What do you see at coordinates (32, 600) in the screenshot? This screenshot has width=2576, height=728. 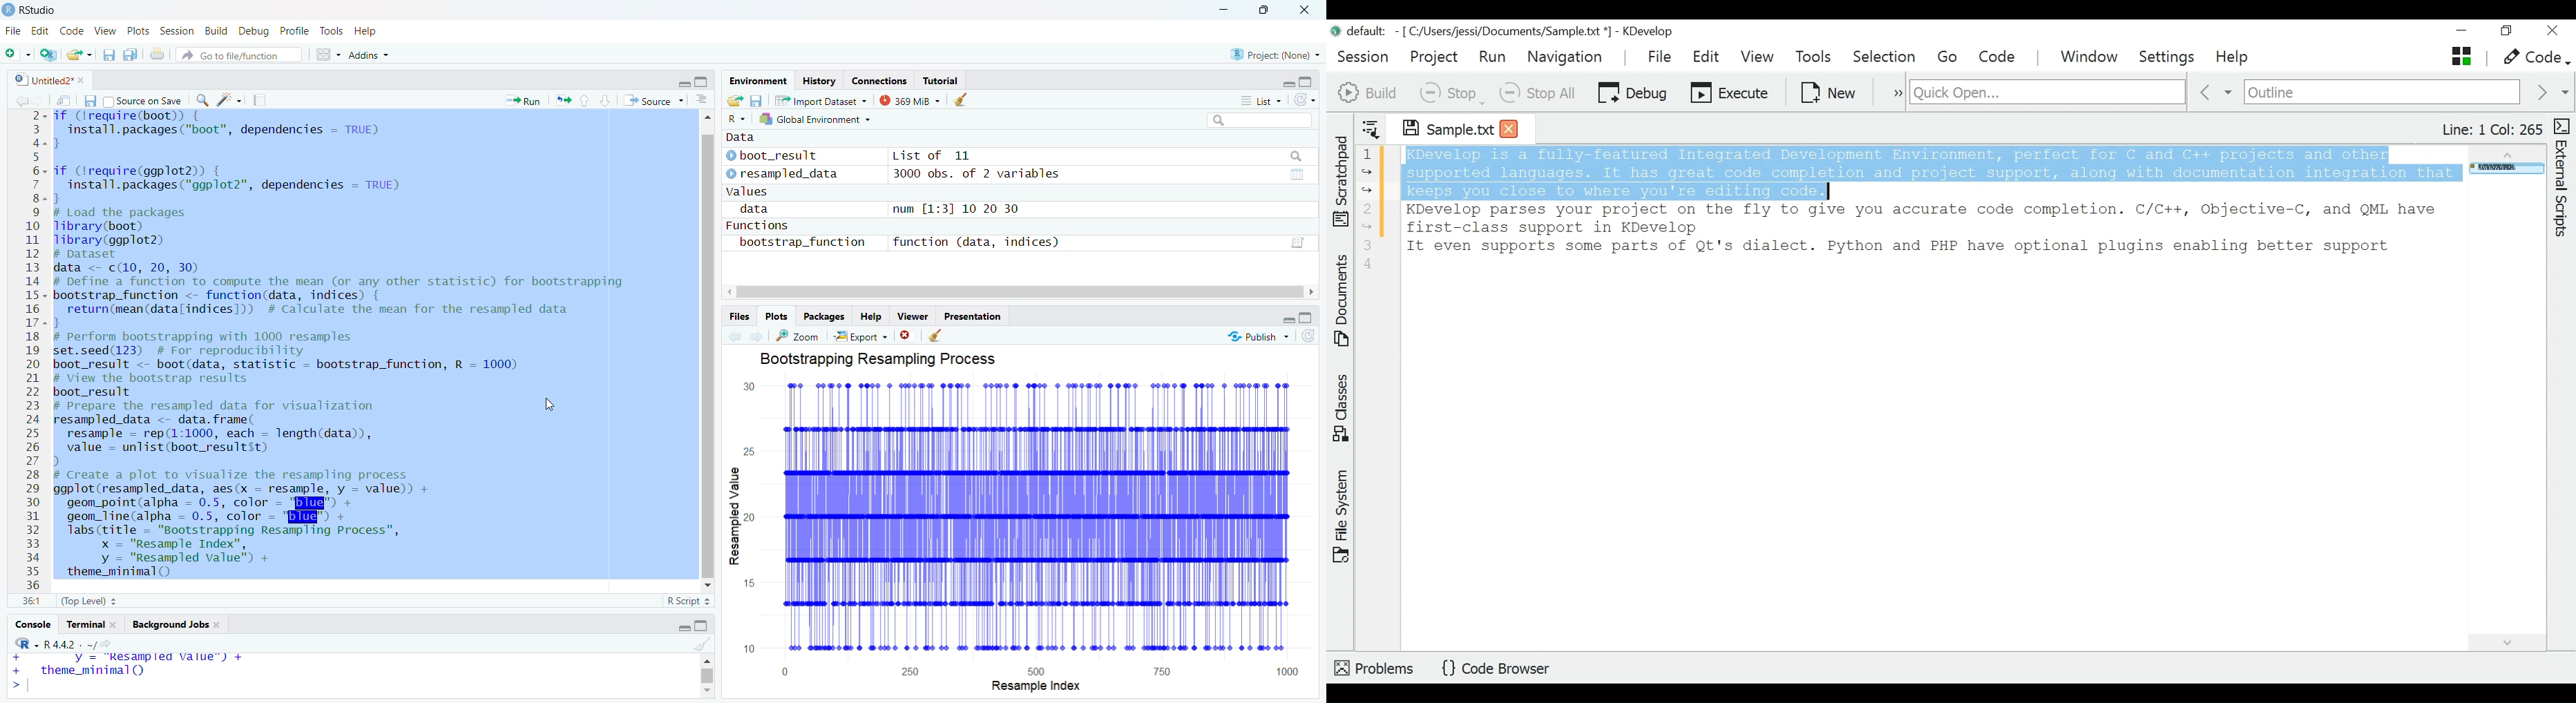 I see `1:1` at bounding box center [32, 600].